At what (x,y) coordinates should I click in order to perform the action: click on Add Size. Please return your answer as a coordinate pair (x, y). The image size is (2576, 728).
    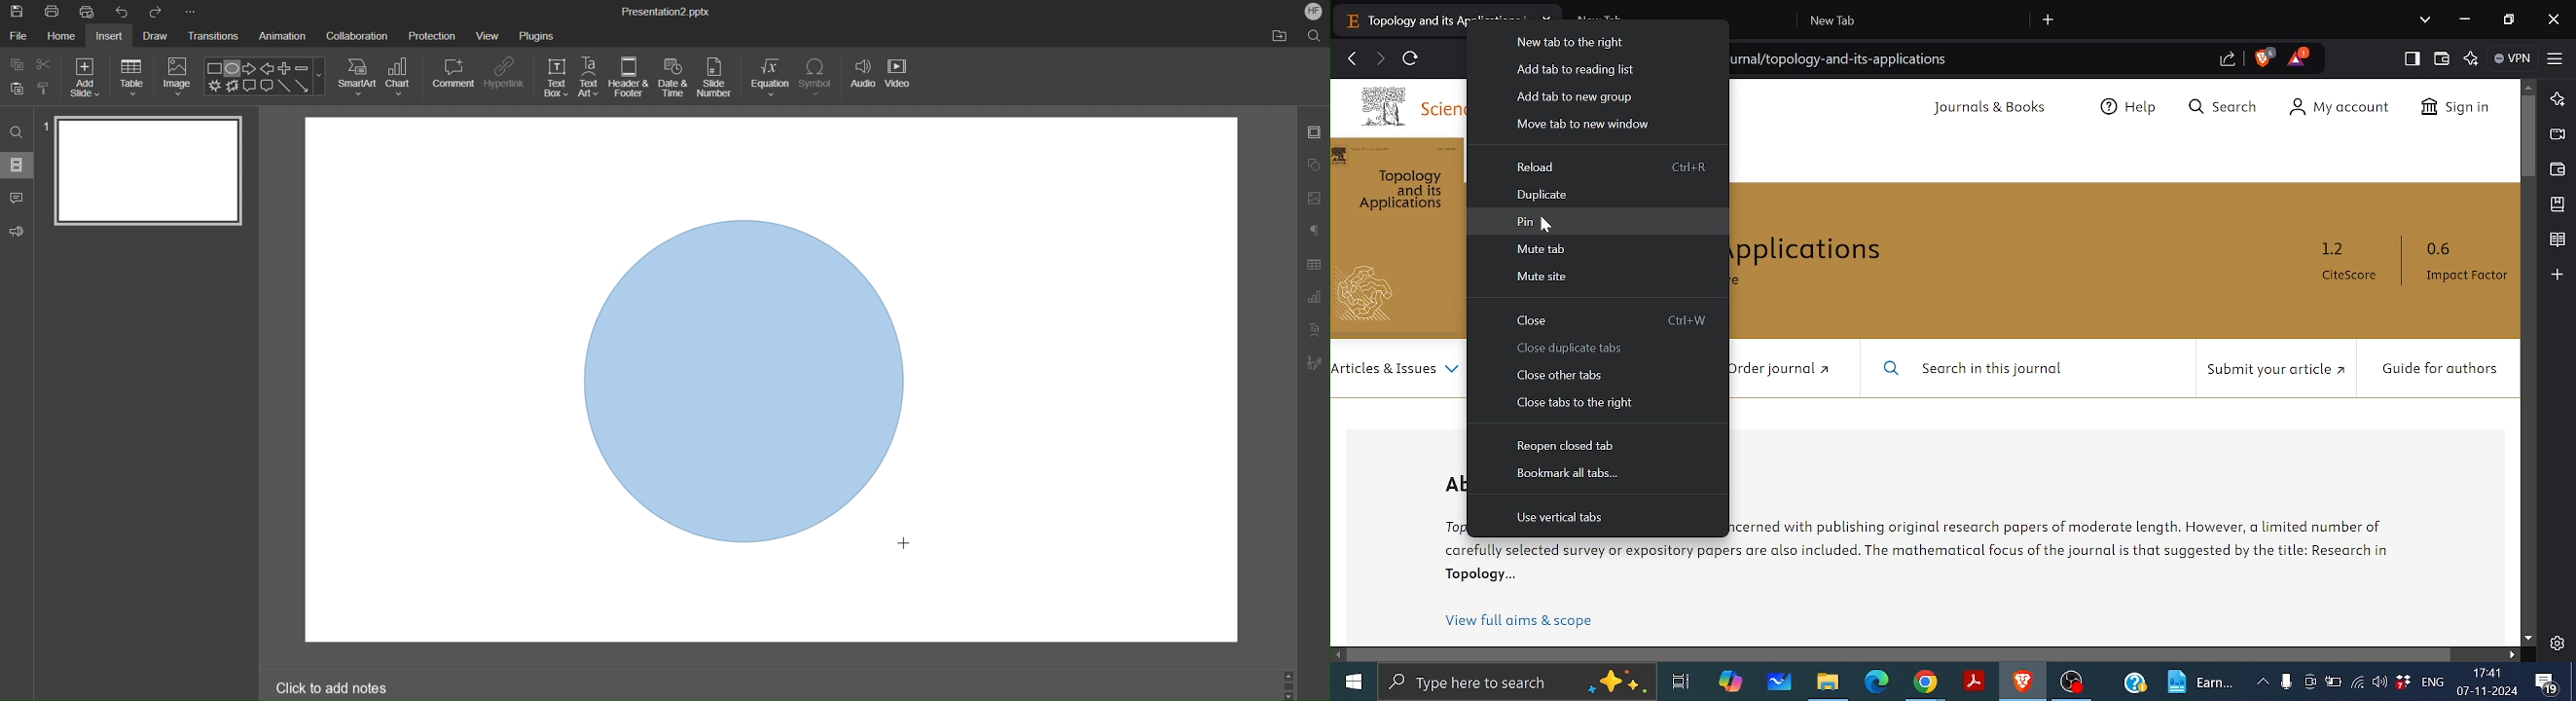
    Looking at the image, I should click on (85, 76).